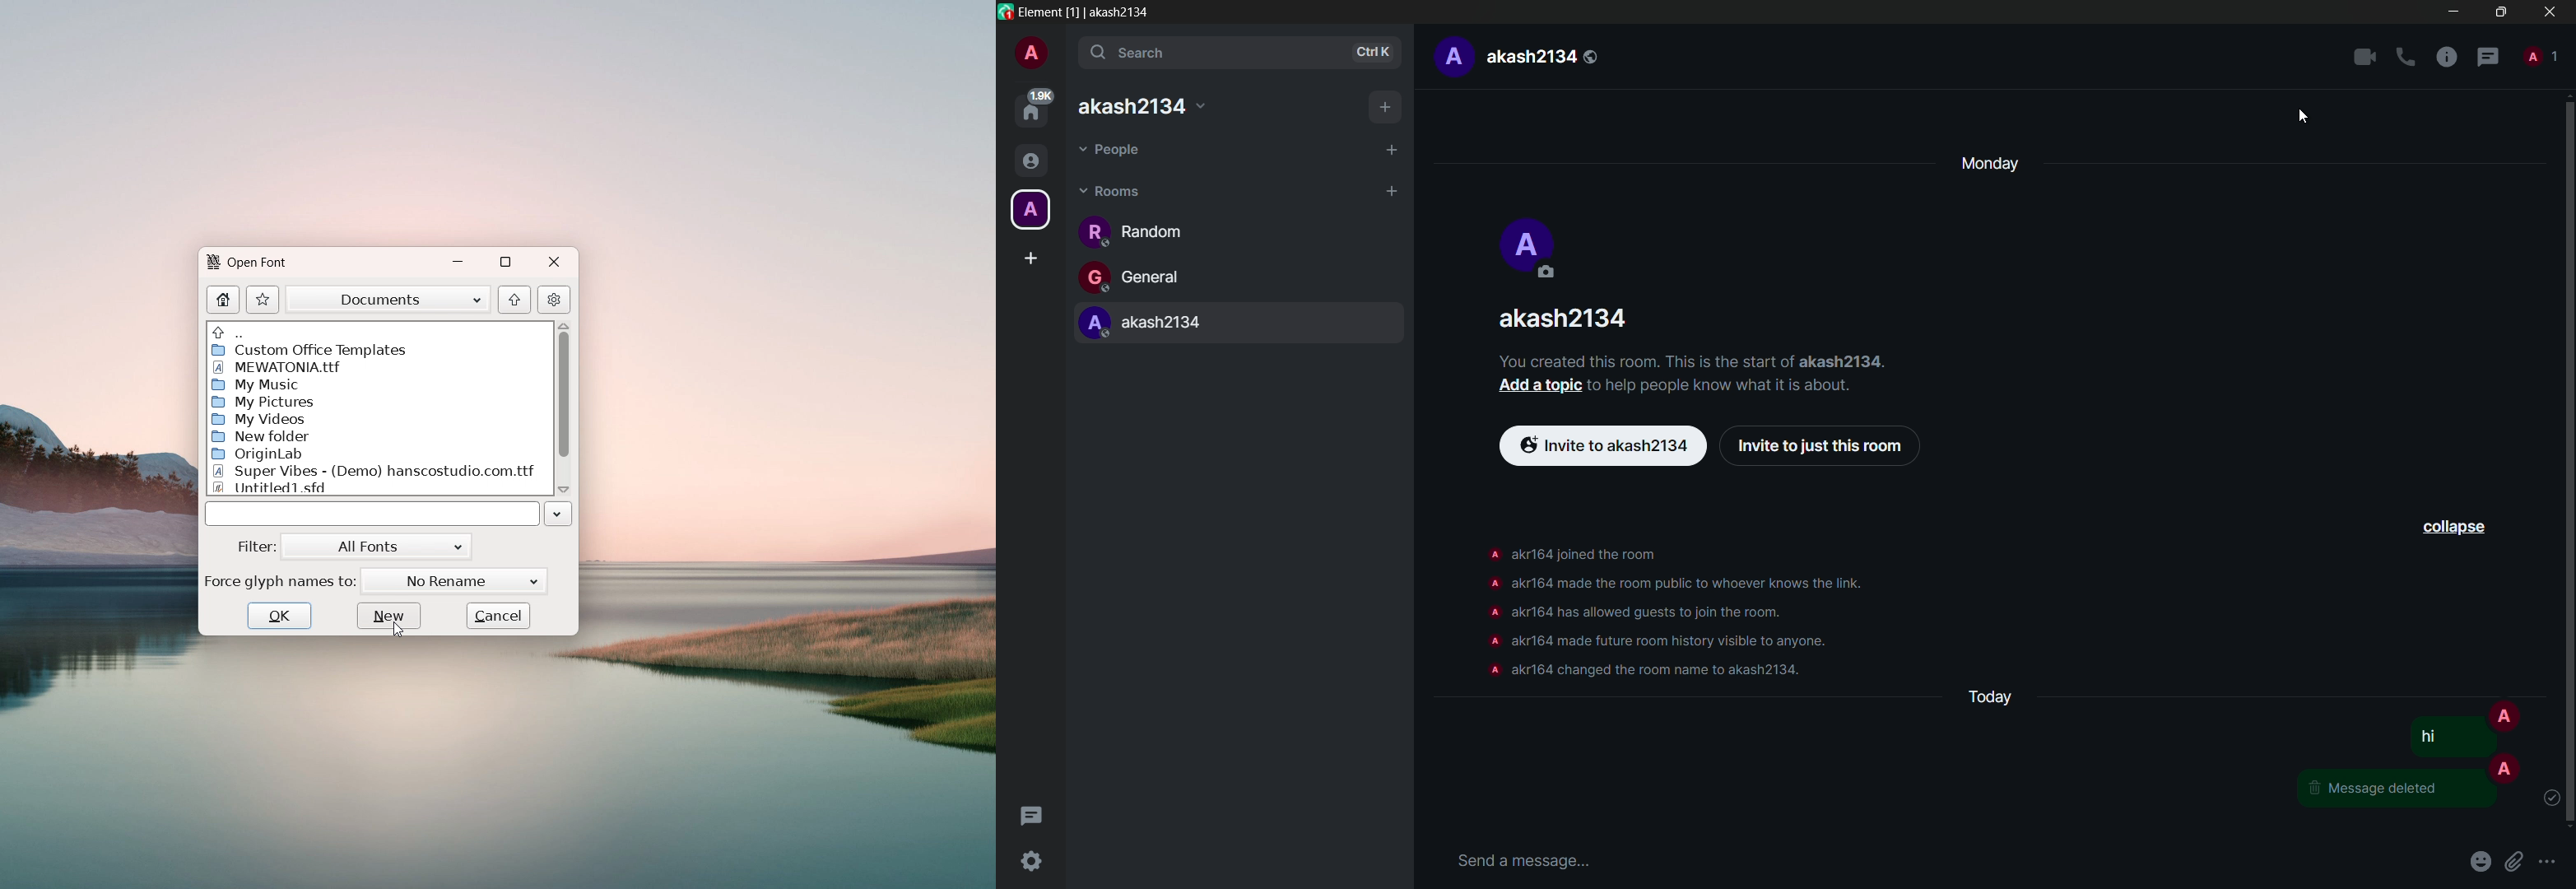 This screenshot has height=896, width=2576. I want to click on No Rename, so click(454, 579).